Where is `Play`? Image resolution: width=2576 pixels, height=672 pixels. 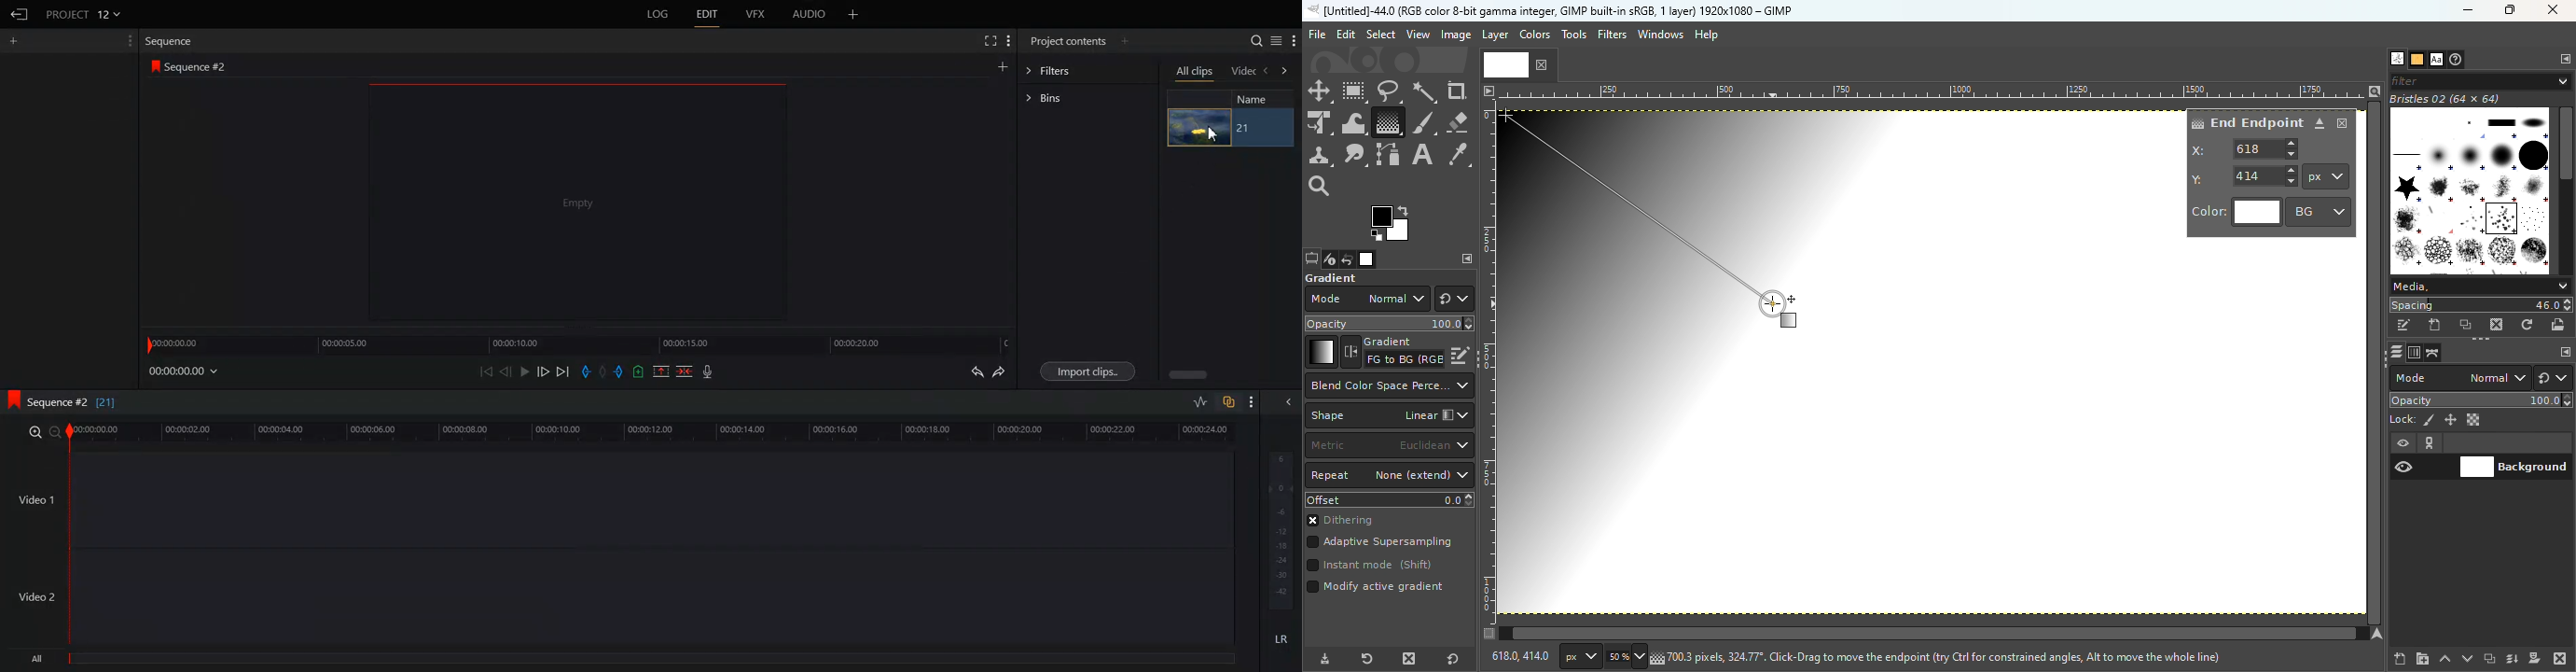 Play is located at coordinates (524, 371).